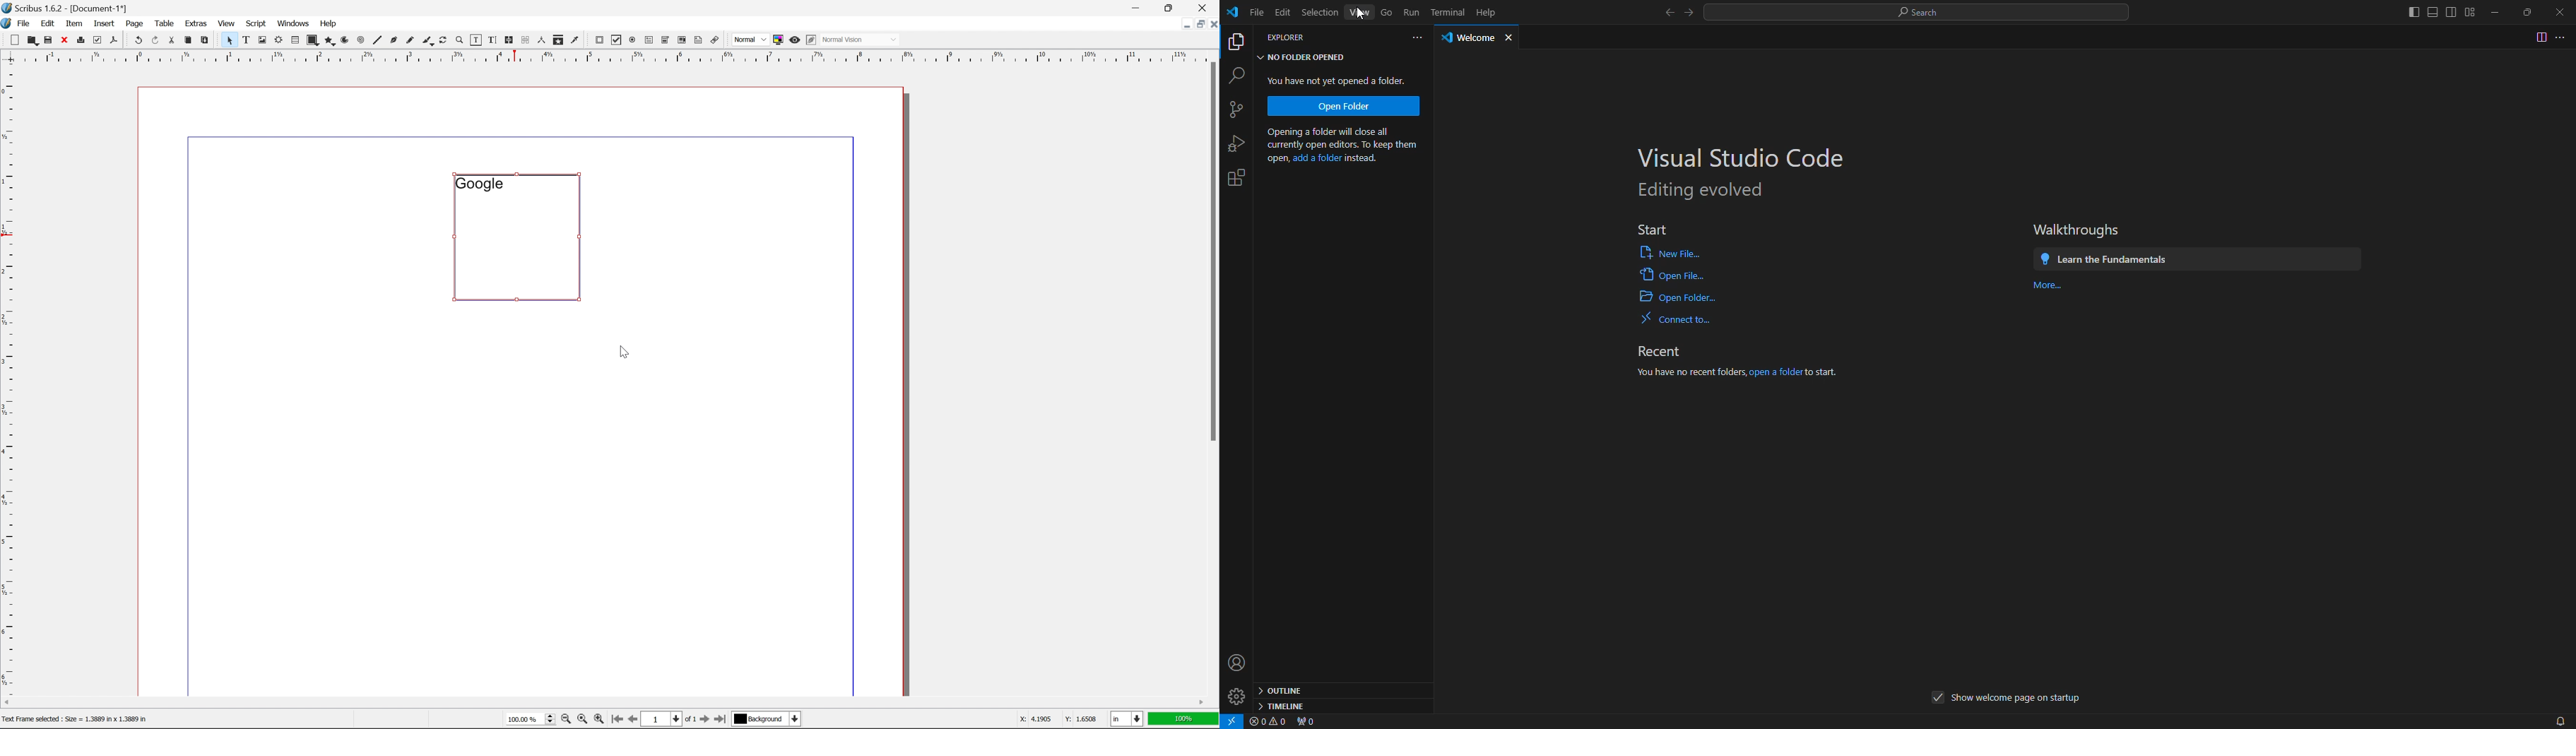 This screenshot has height=756, width=2576. I want to click on Terminal, so click(1447, 10).